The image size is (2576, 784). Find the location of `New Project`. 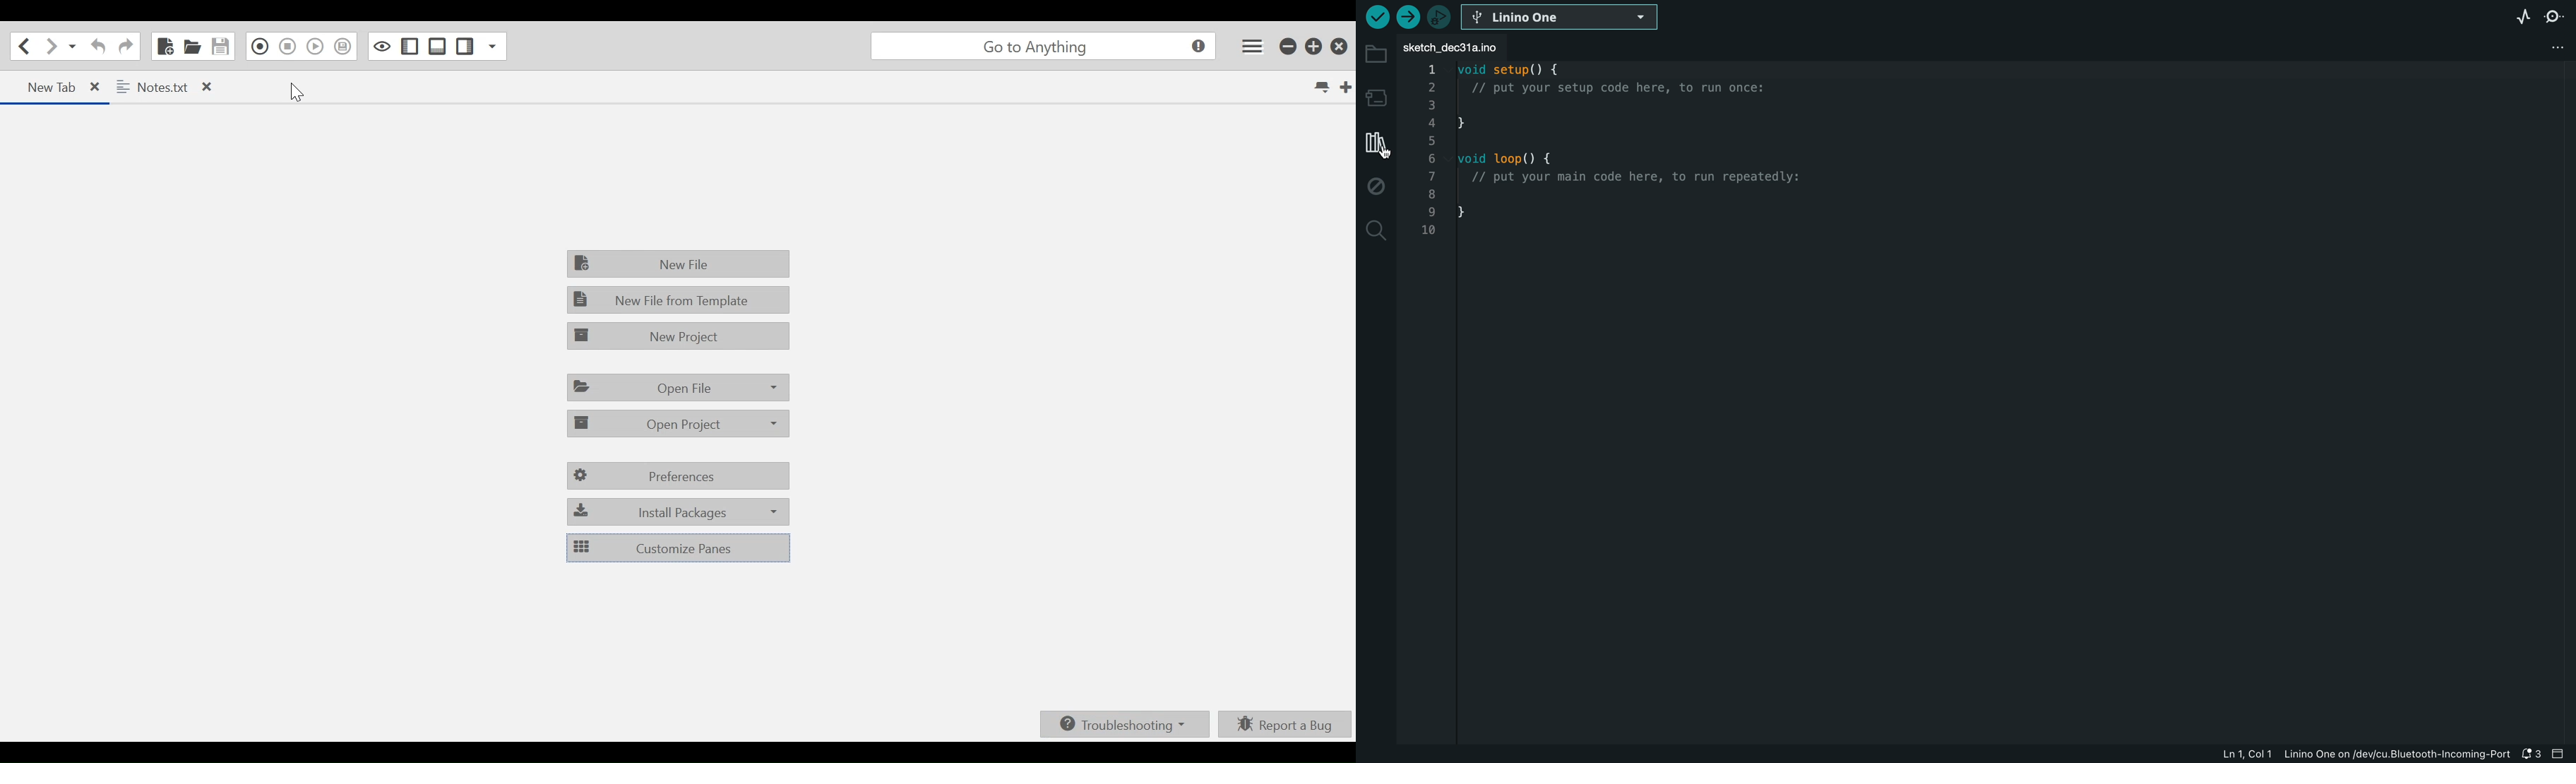

New Project is located at coordinates (679, 335).